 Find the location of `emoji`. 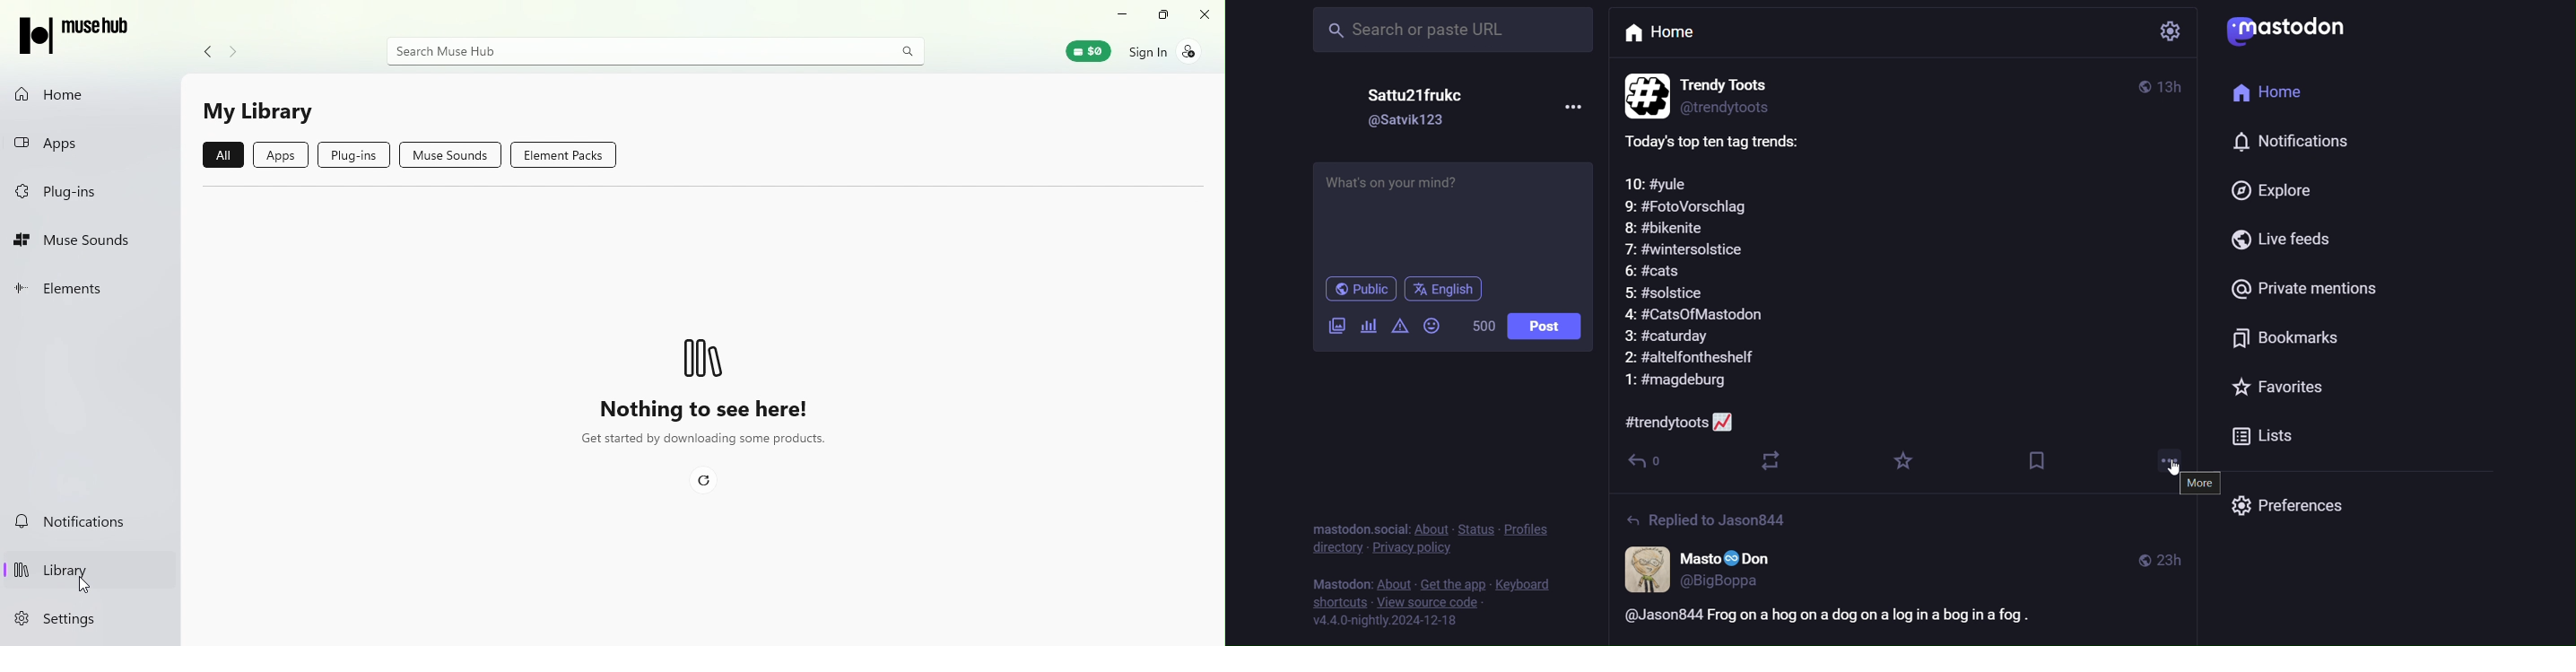

emoji is located at coordinates (1433, 330).